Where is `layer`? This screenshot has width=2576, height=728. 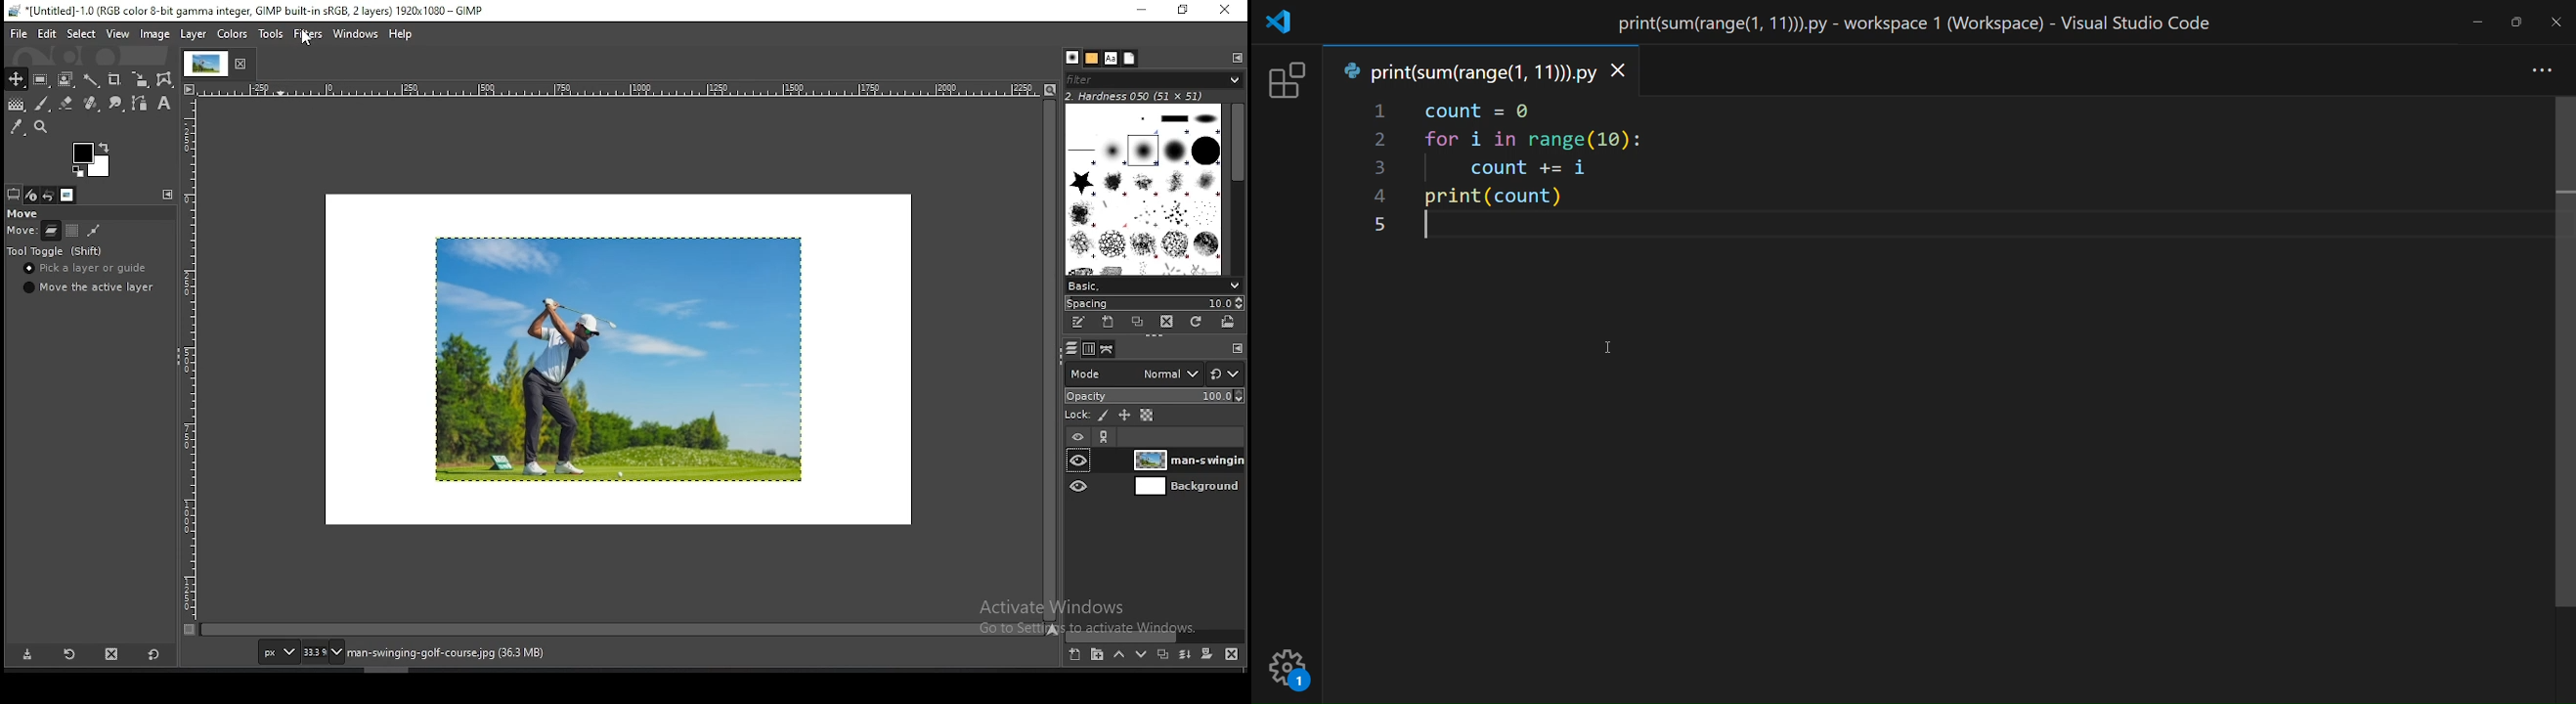
layer is located at coordinates (1185, 487).